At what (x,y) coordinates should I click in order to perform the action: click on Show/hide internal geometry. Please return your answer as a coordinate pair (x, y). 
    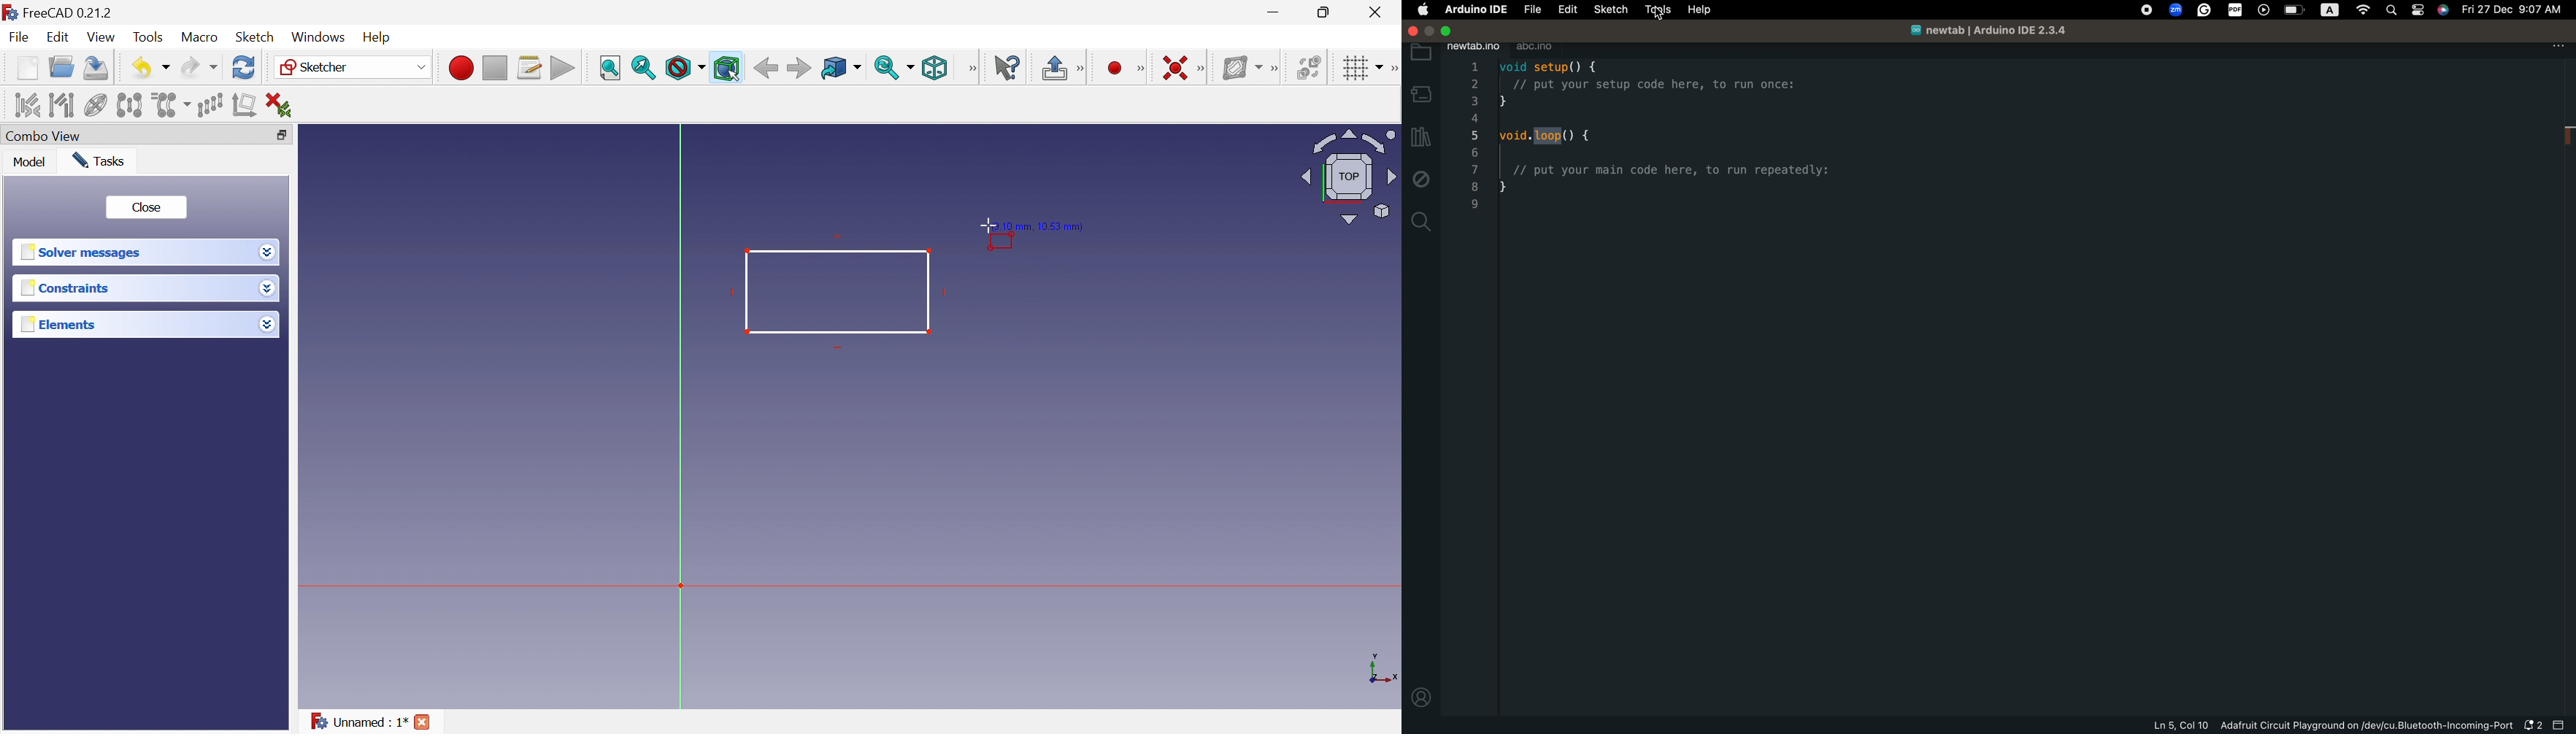
    Looking at the image, I should click on (96, 105).